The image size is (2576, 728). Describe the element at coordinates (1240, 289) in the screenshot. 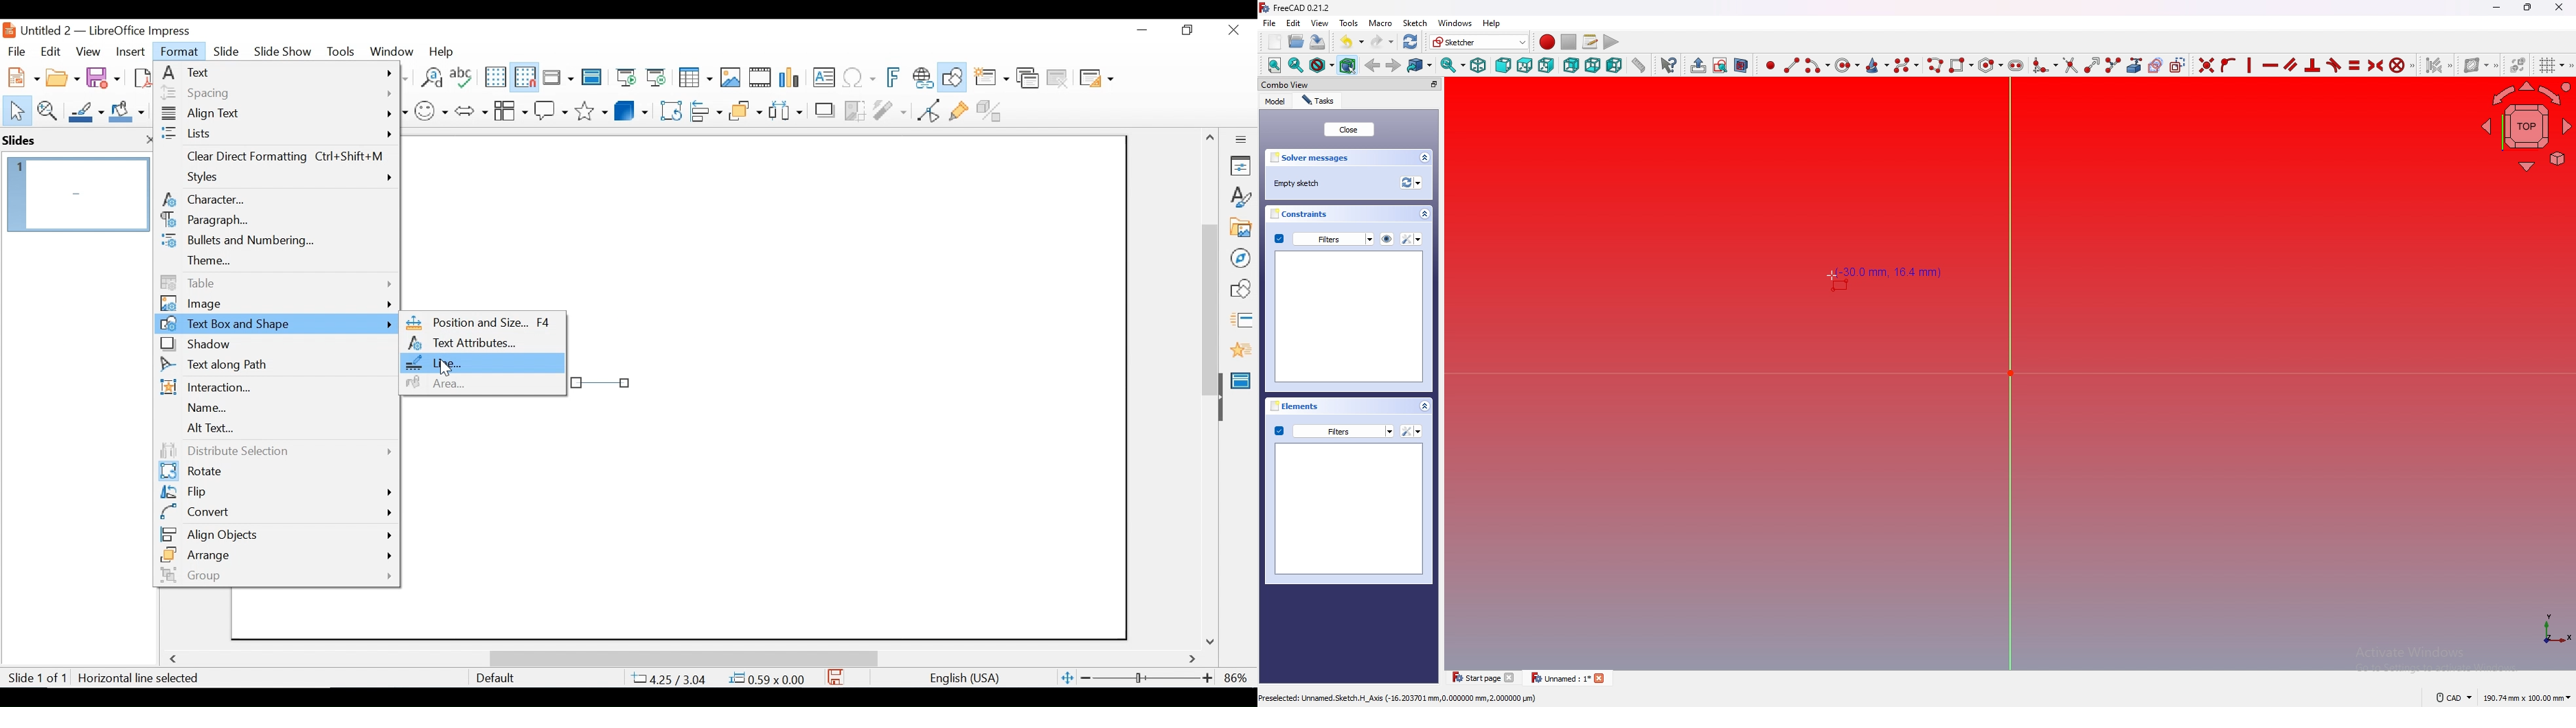

I see `Shapes` at that location.